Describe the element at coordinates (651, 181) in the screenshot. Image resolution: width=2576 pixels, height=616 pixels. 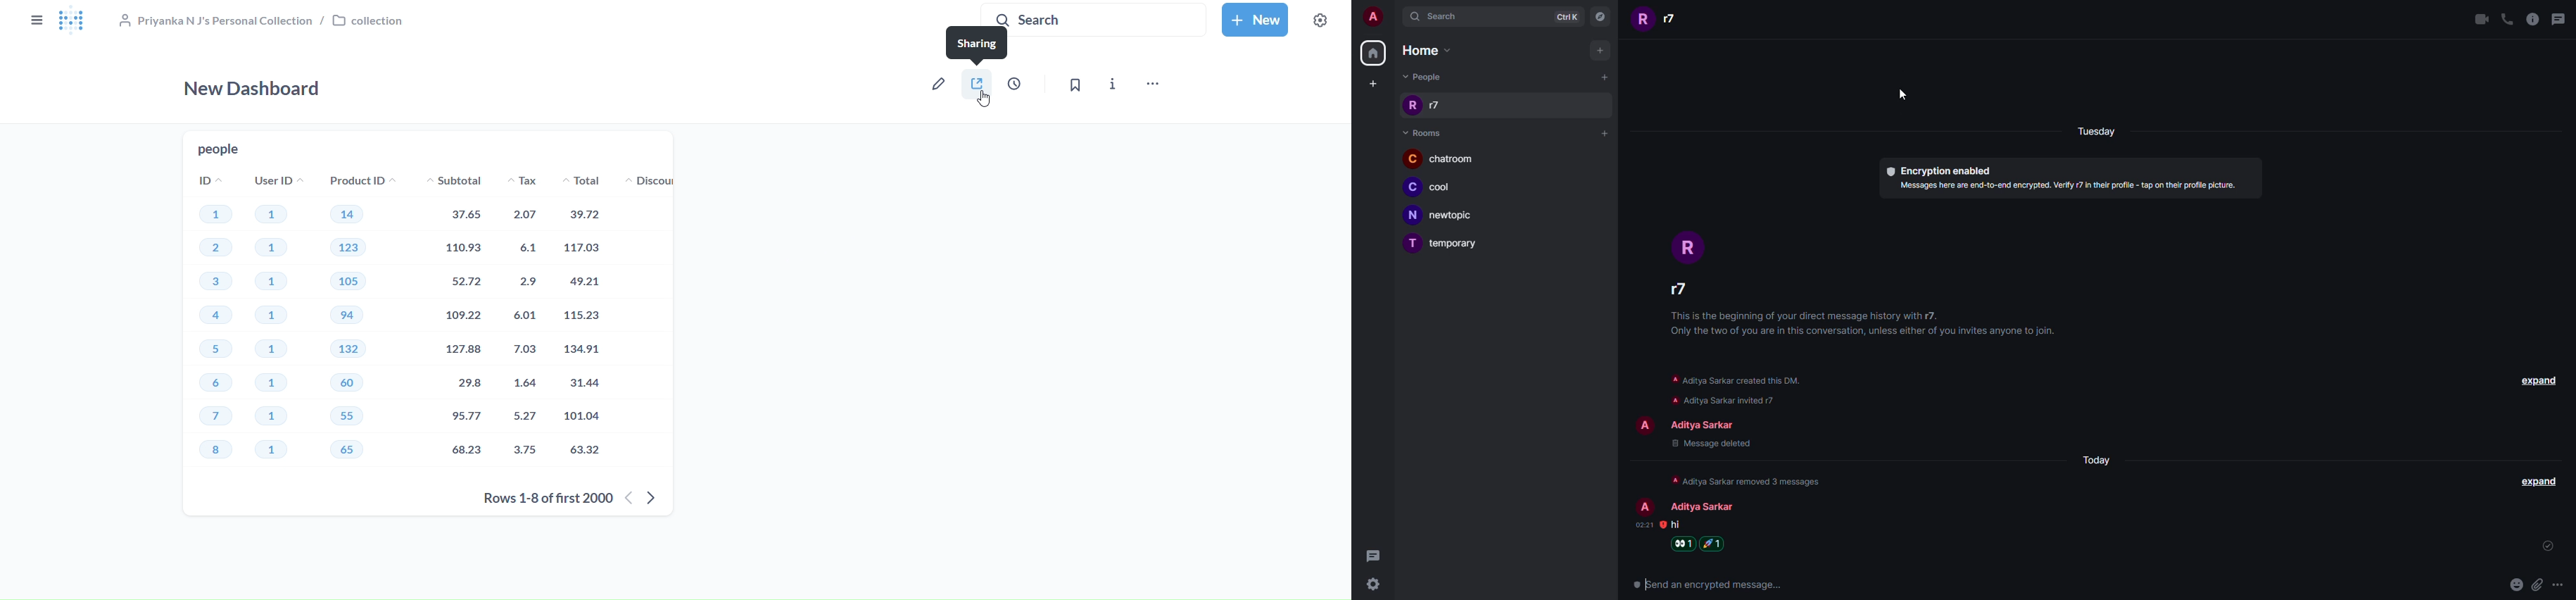
I see `discount` at that location.